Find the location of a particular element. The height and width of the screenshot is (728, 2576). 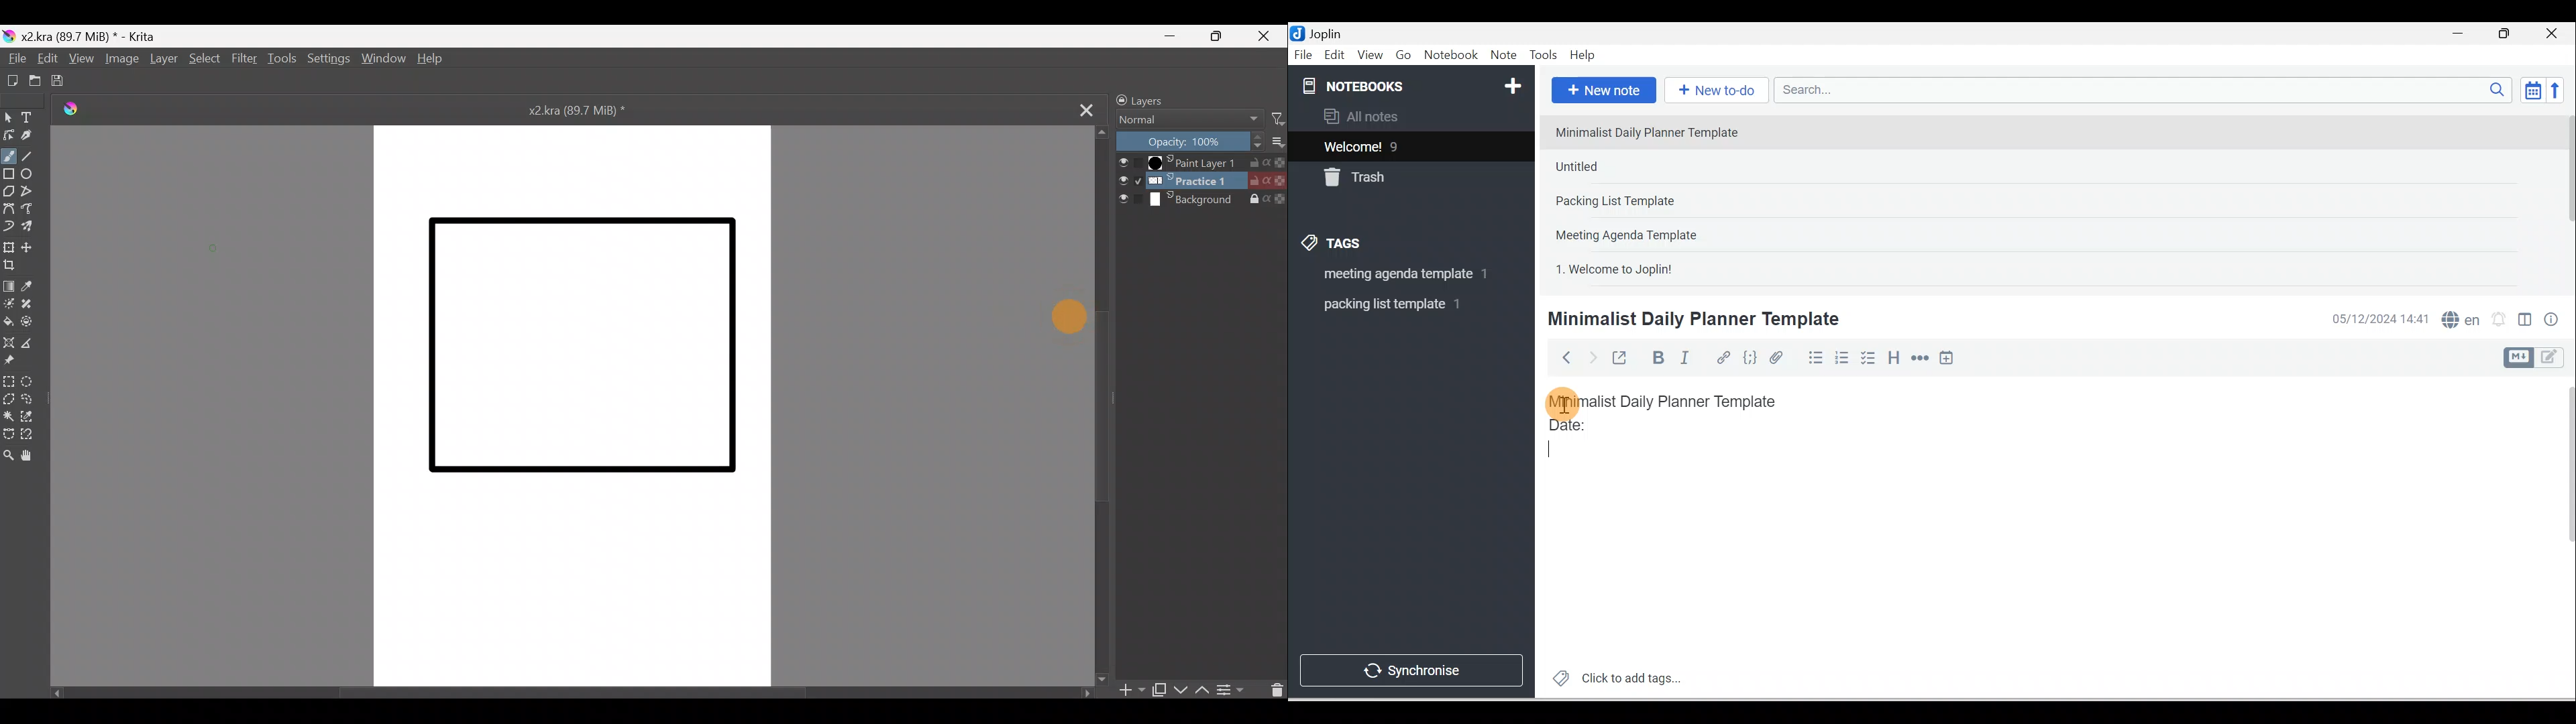

Freehand selection tool is located at coordinates (32, 398).